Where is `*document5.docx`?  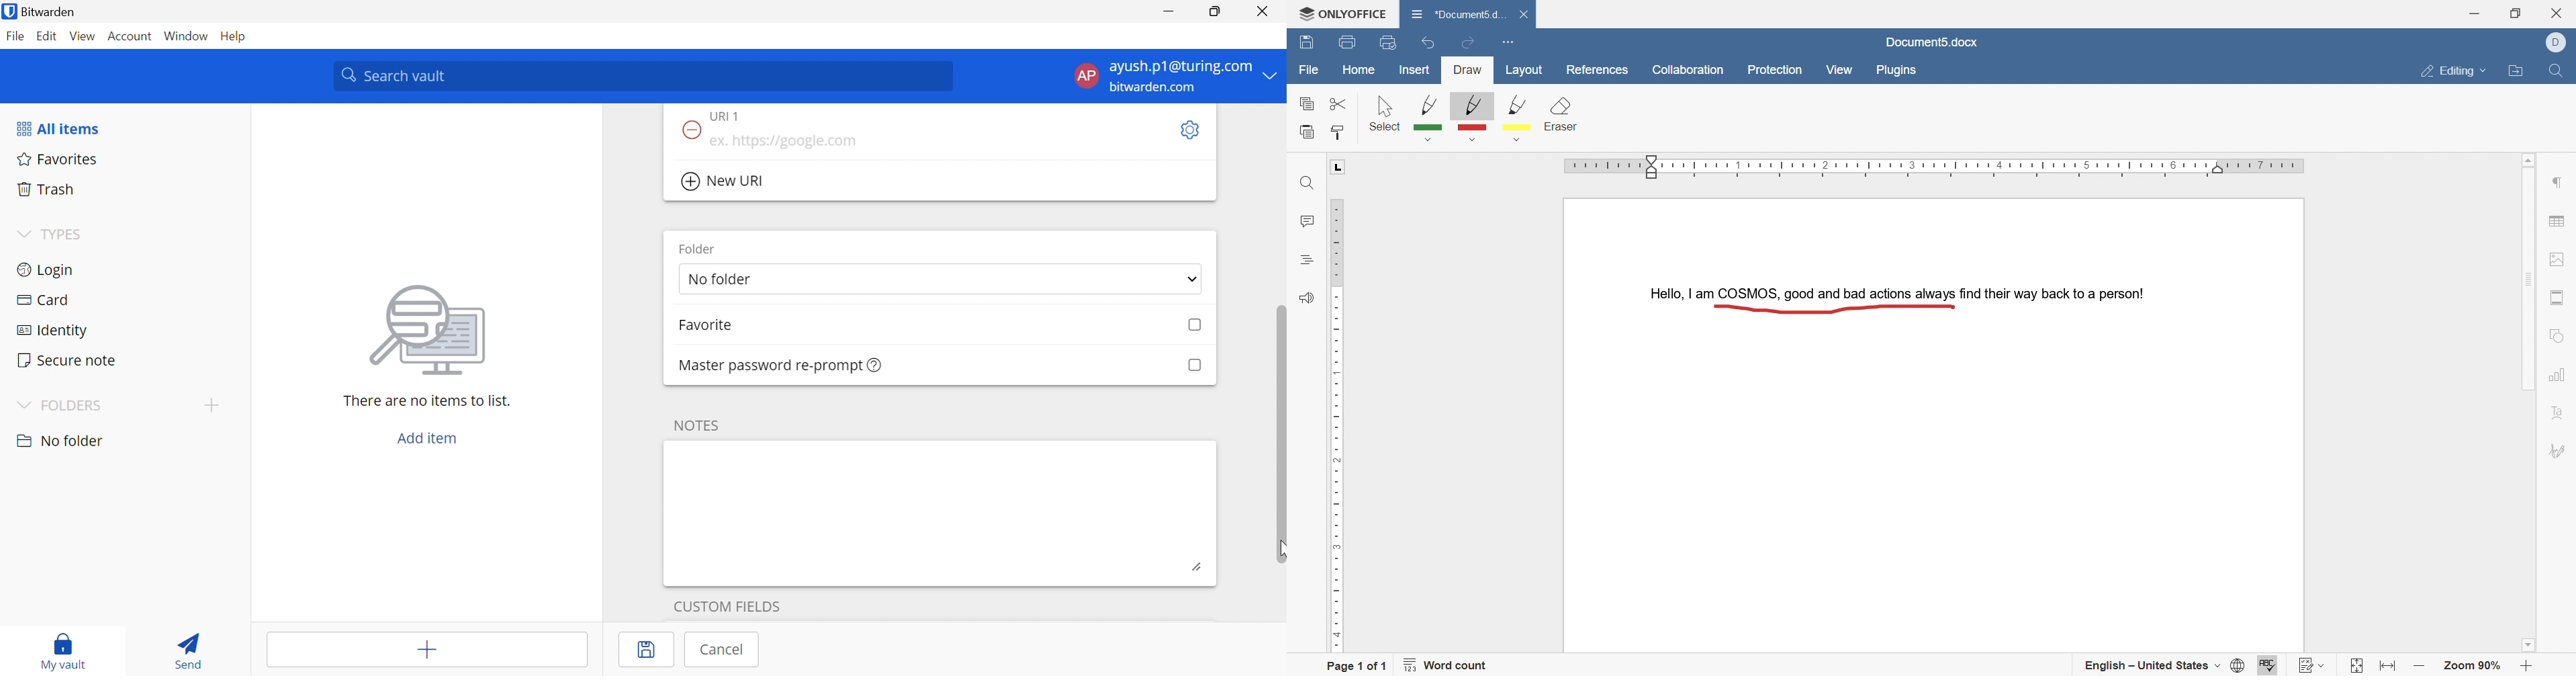 *document5.docx is located at coordinates (1458, 12).